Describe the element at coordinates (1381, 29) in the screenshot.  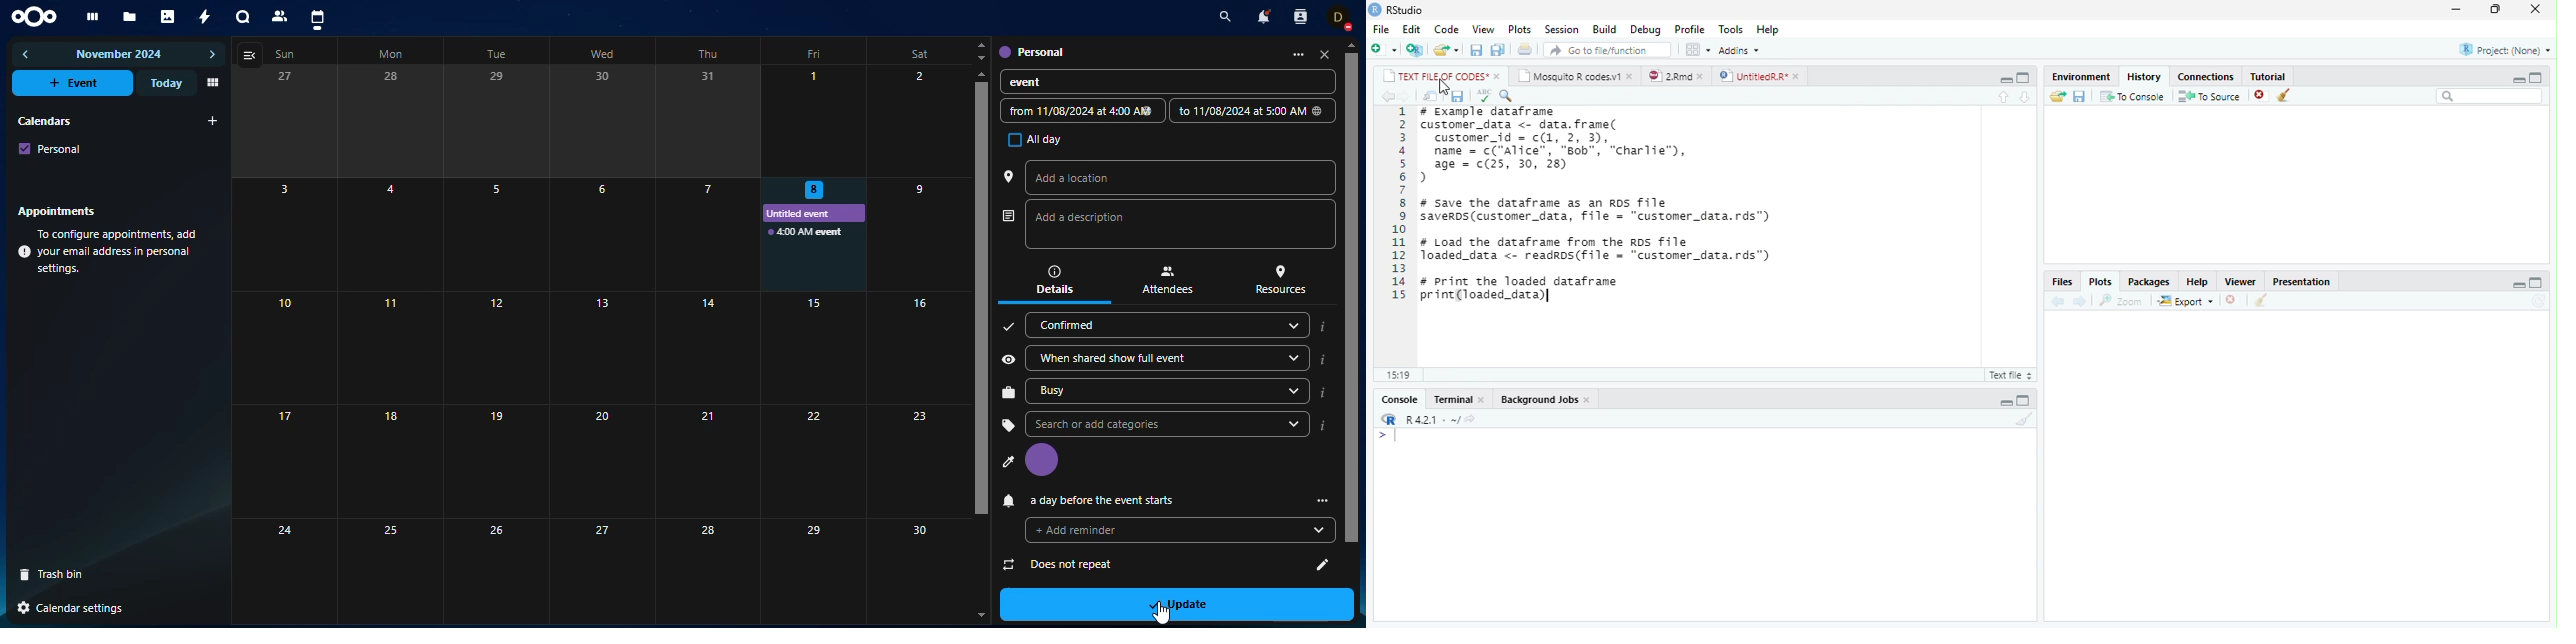
I see `File` at that location.